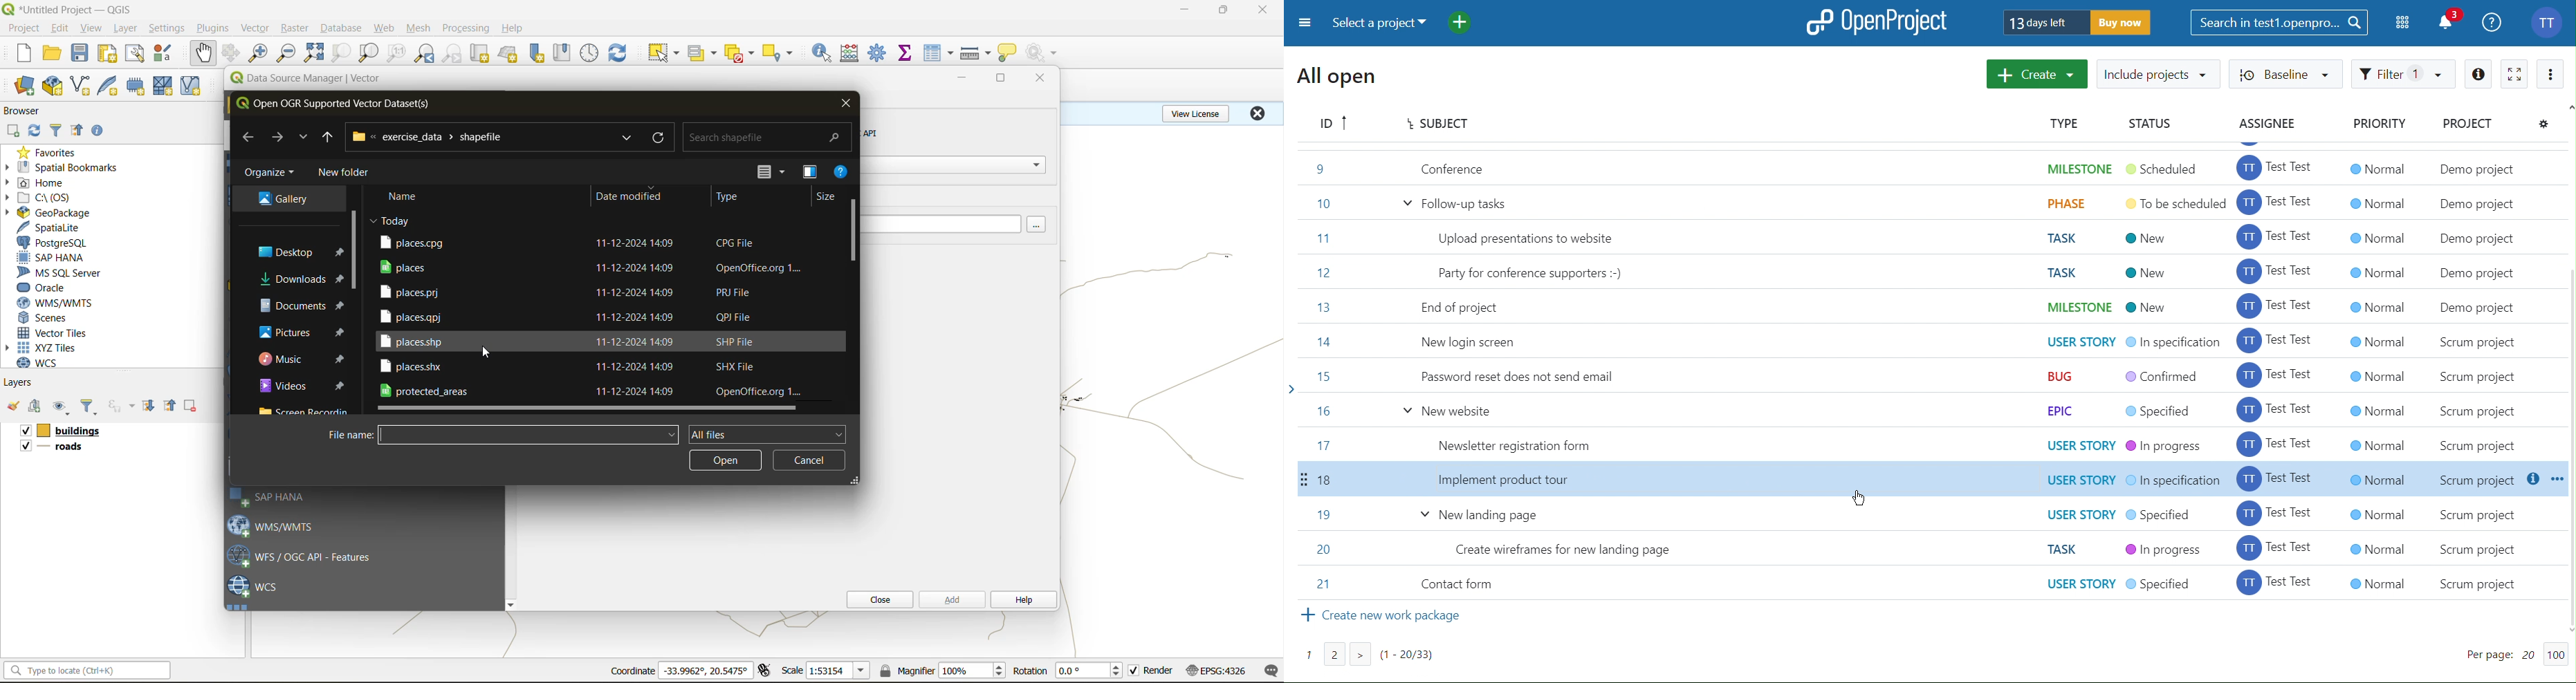 The width and height of the screenshot is (2576, 700). I want to click on vector, so click(257, 28).